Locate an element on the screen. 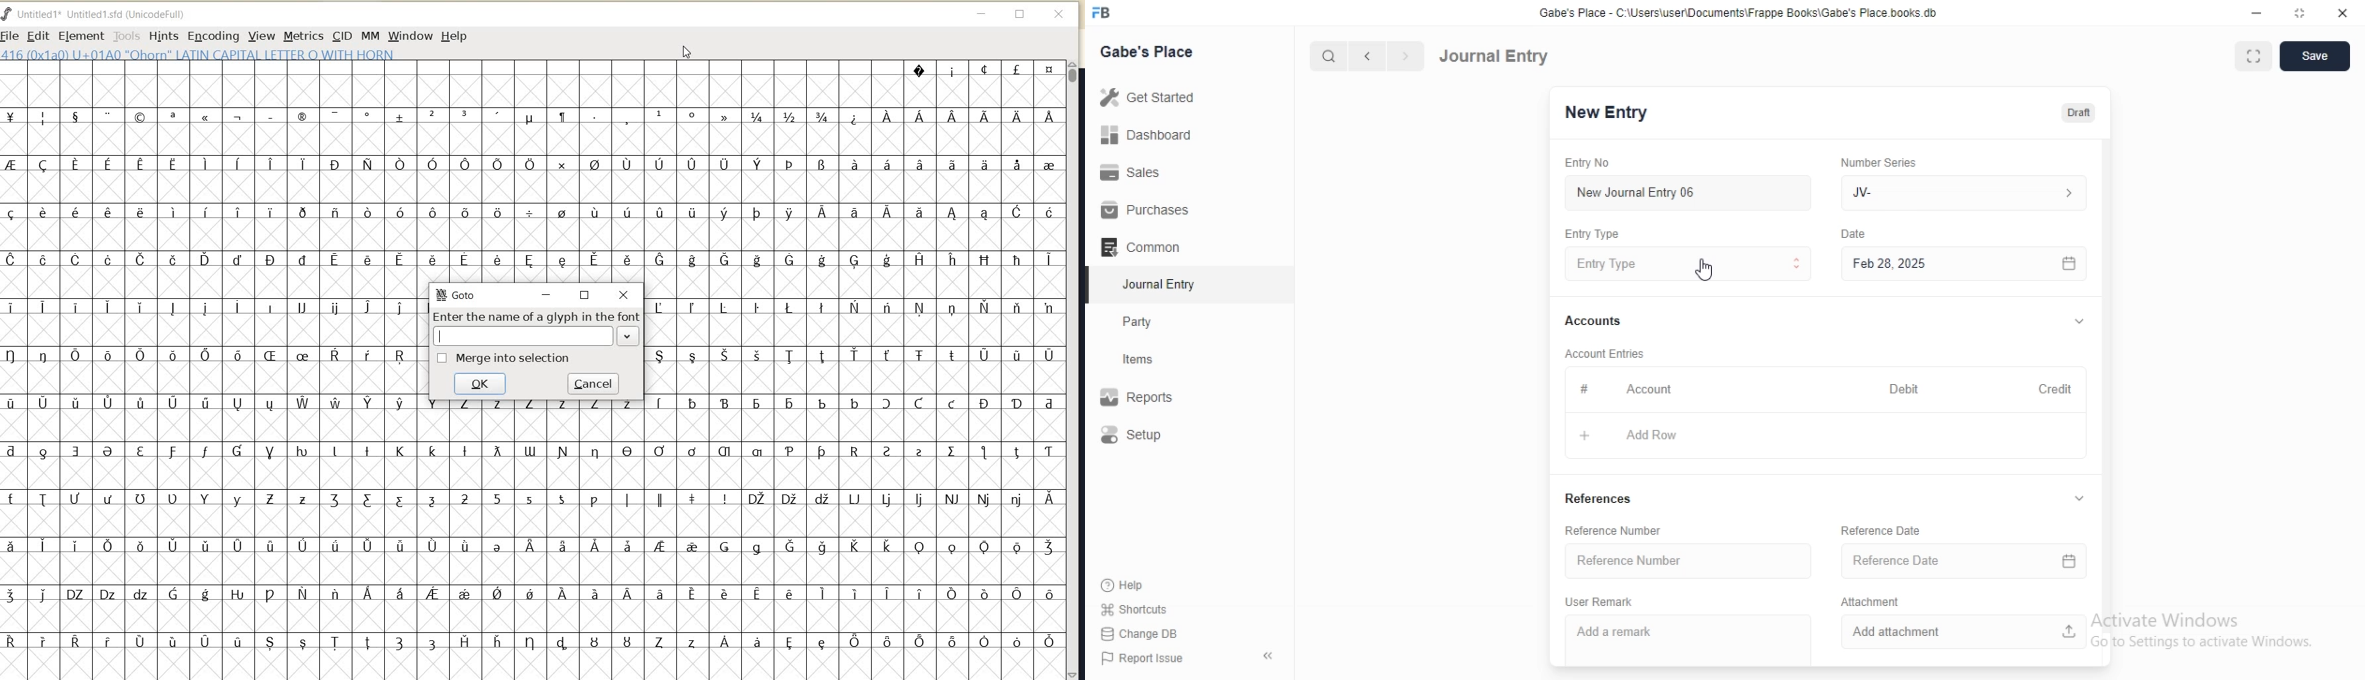 This screenshot has width=2380, height=700. Entry Type is located at coordinates (1599, 233).